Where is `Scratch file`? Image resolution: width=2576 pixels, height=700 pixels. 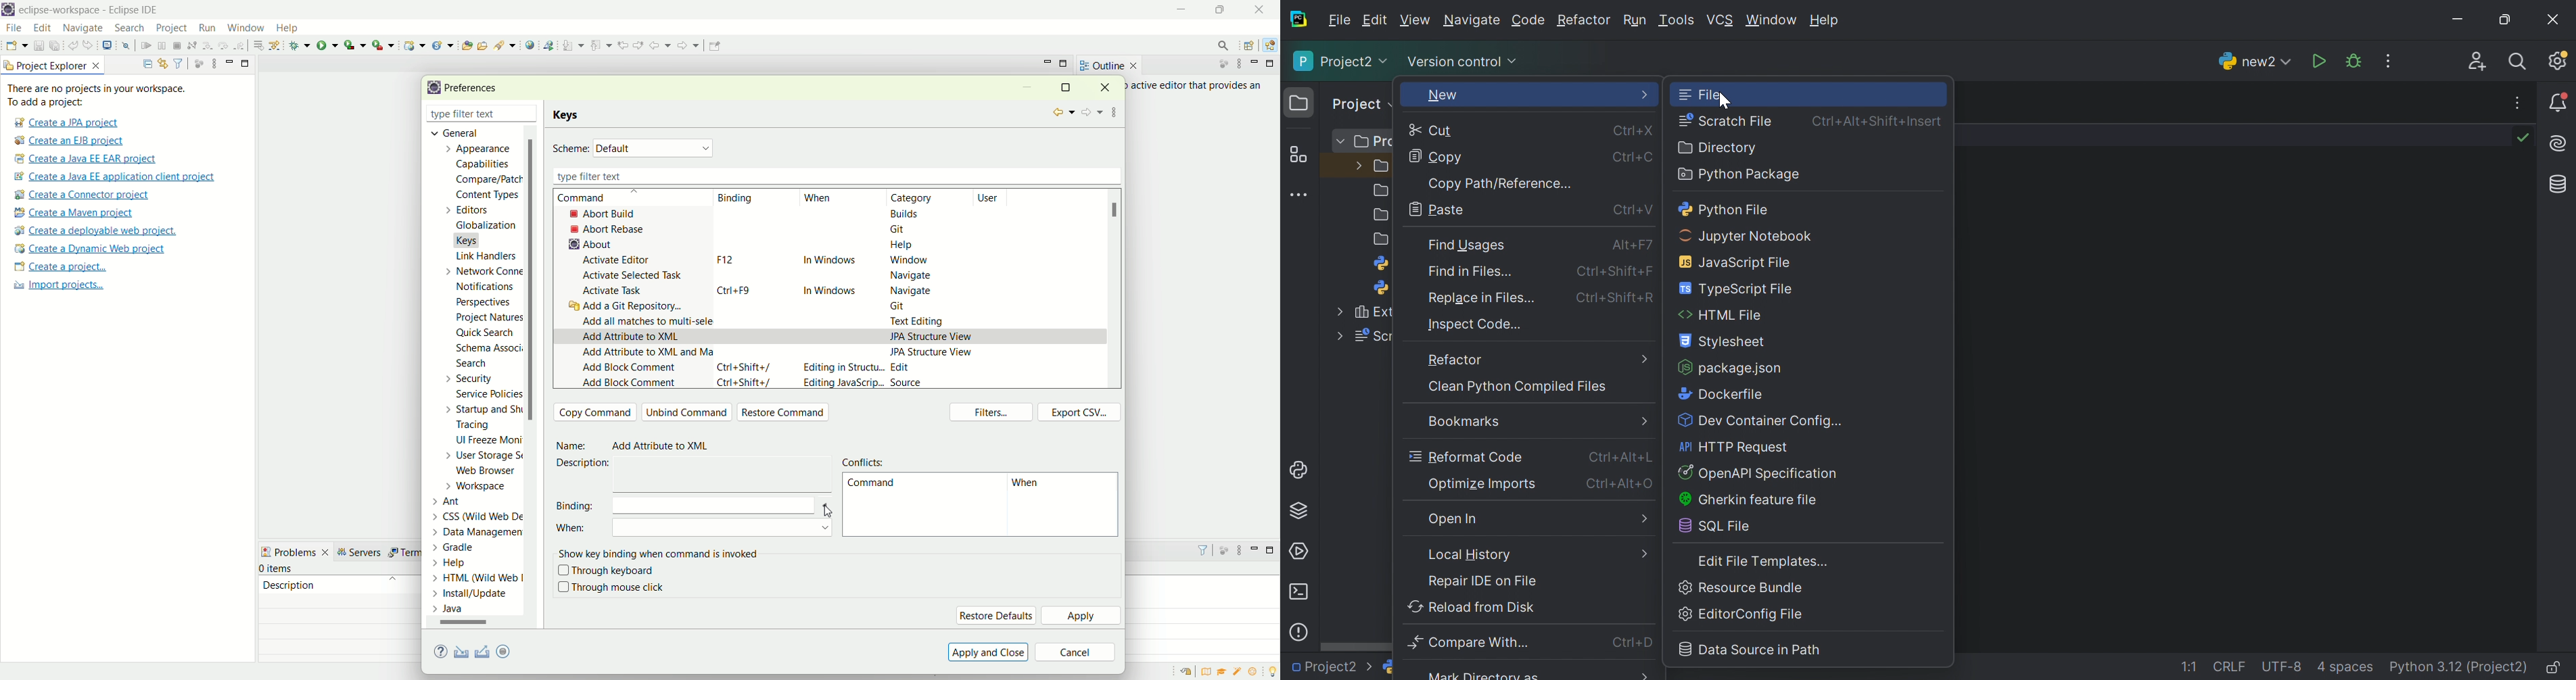 Scratch file is located at coordinates (1726, 120).